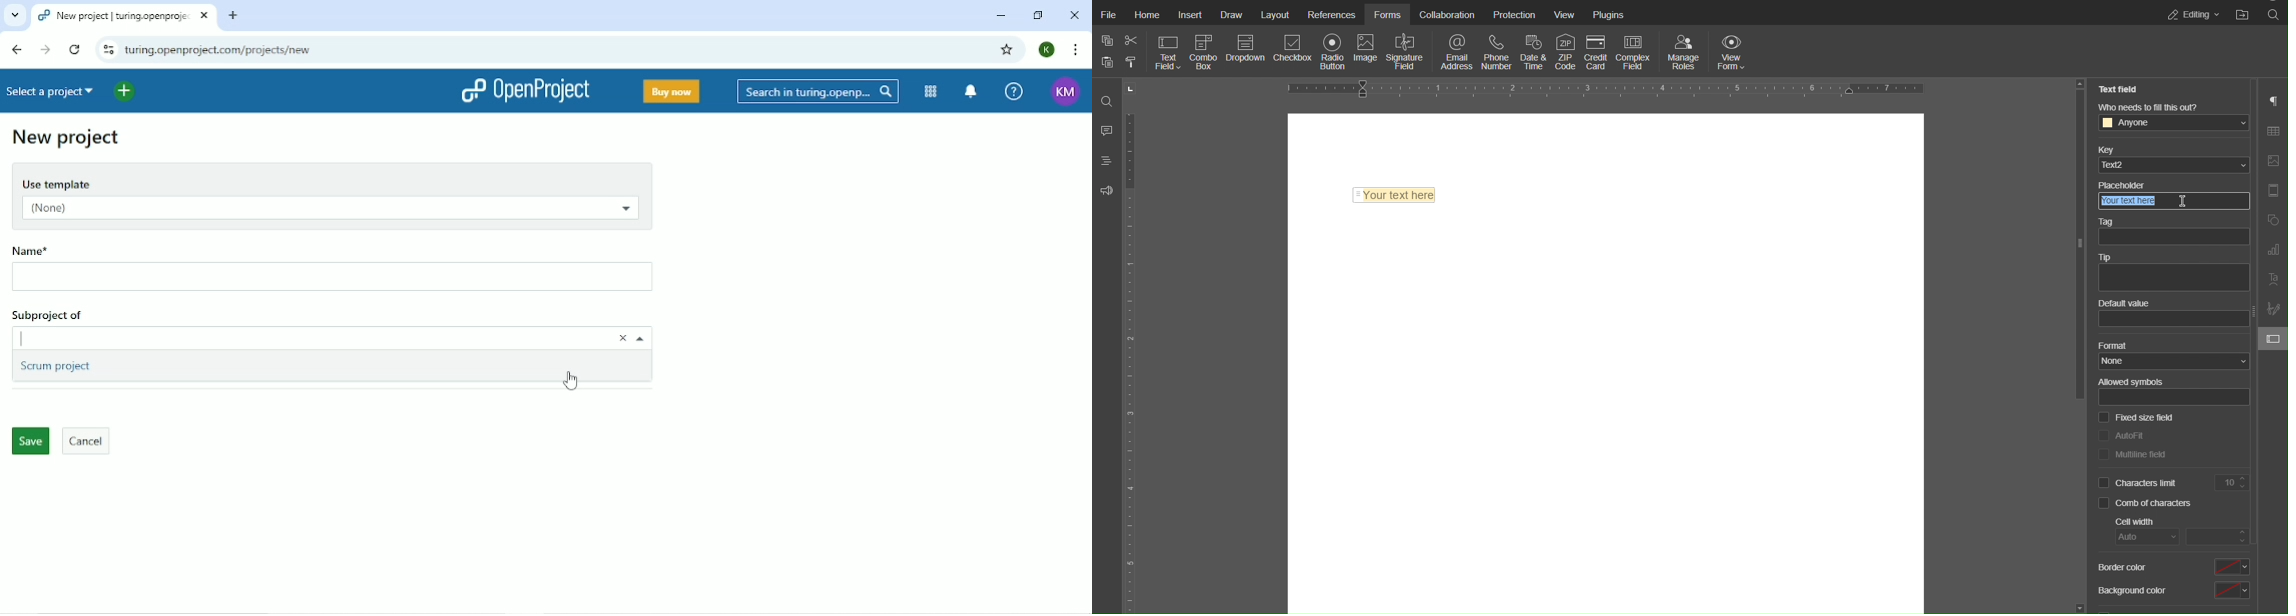 The height and width of the screenshot is (616, 2296). What do you see at coordinates (1014, 90) in the screenshot?
I see `Help` at bounding box center [1014, 90].